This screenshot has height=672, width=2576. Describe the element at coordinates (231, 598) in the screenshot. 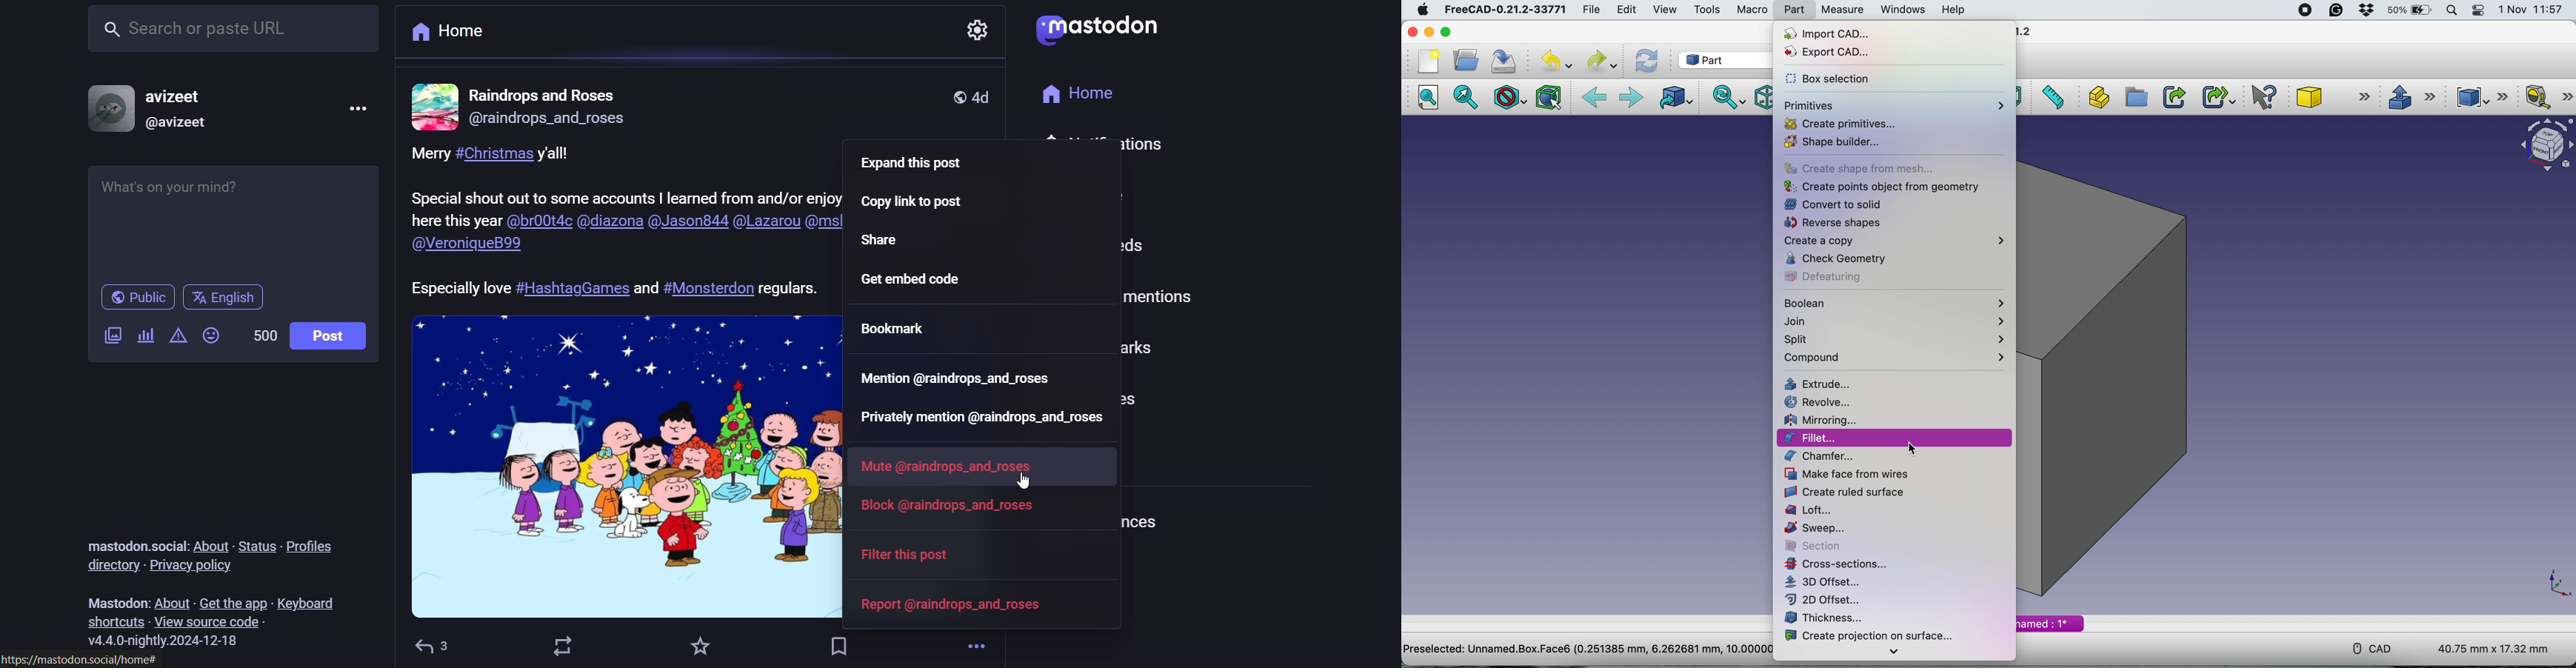

I see `get the app` at that location.